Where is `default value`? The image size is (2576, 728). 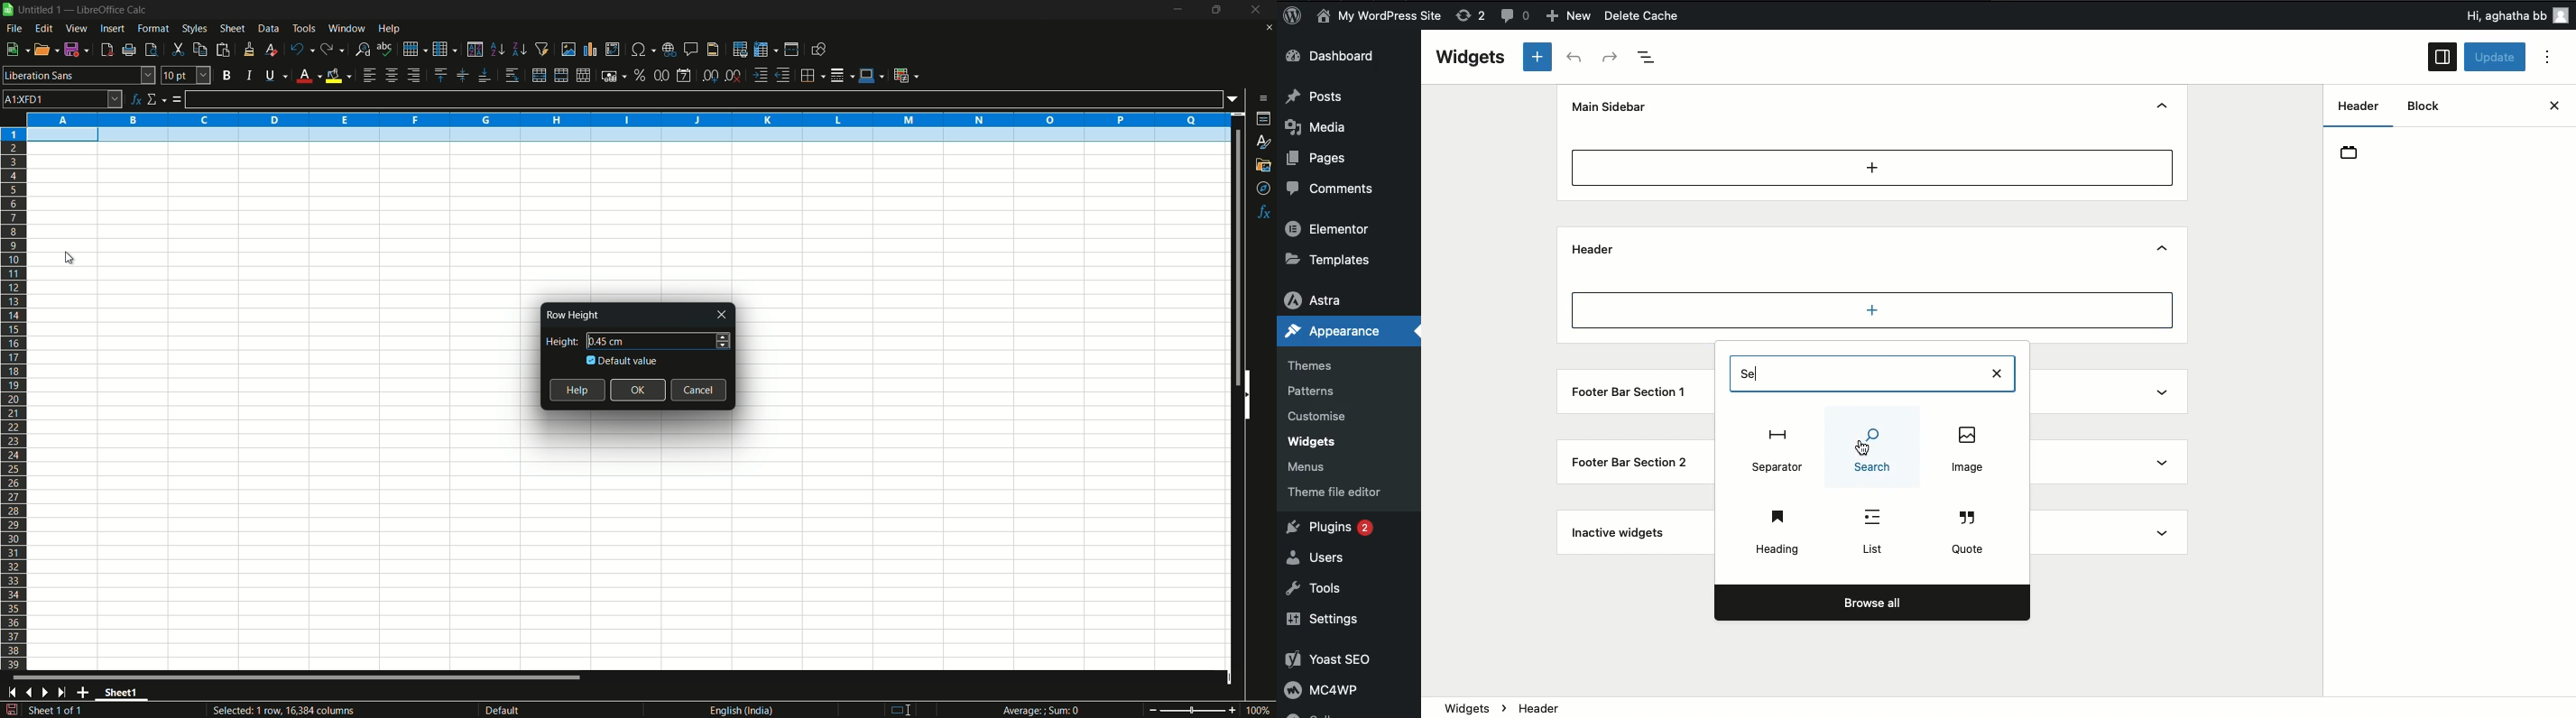 default value is located at coordinates (623, 360).